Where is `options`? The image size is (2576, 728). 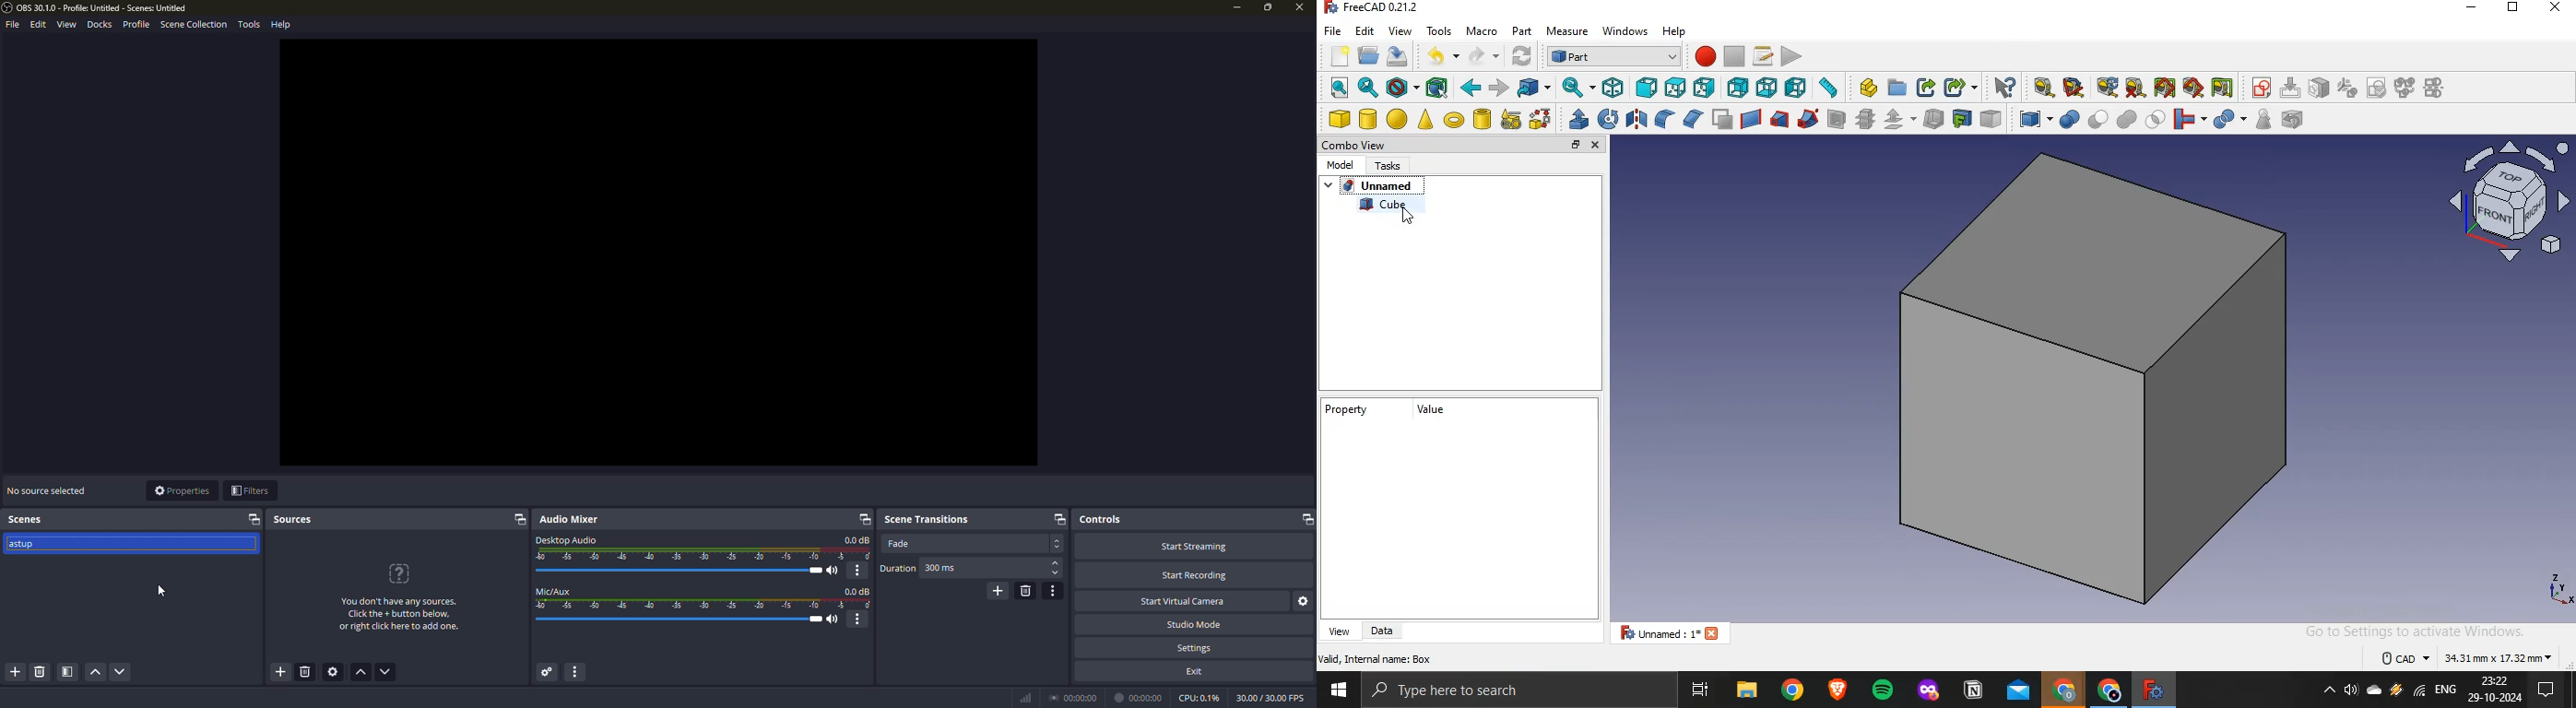 options is located at coordinates (860, 620).